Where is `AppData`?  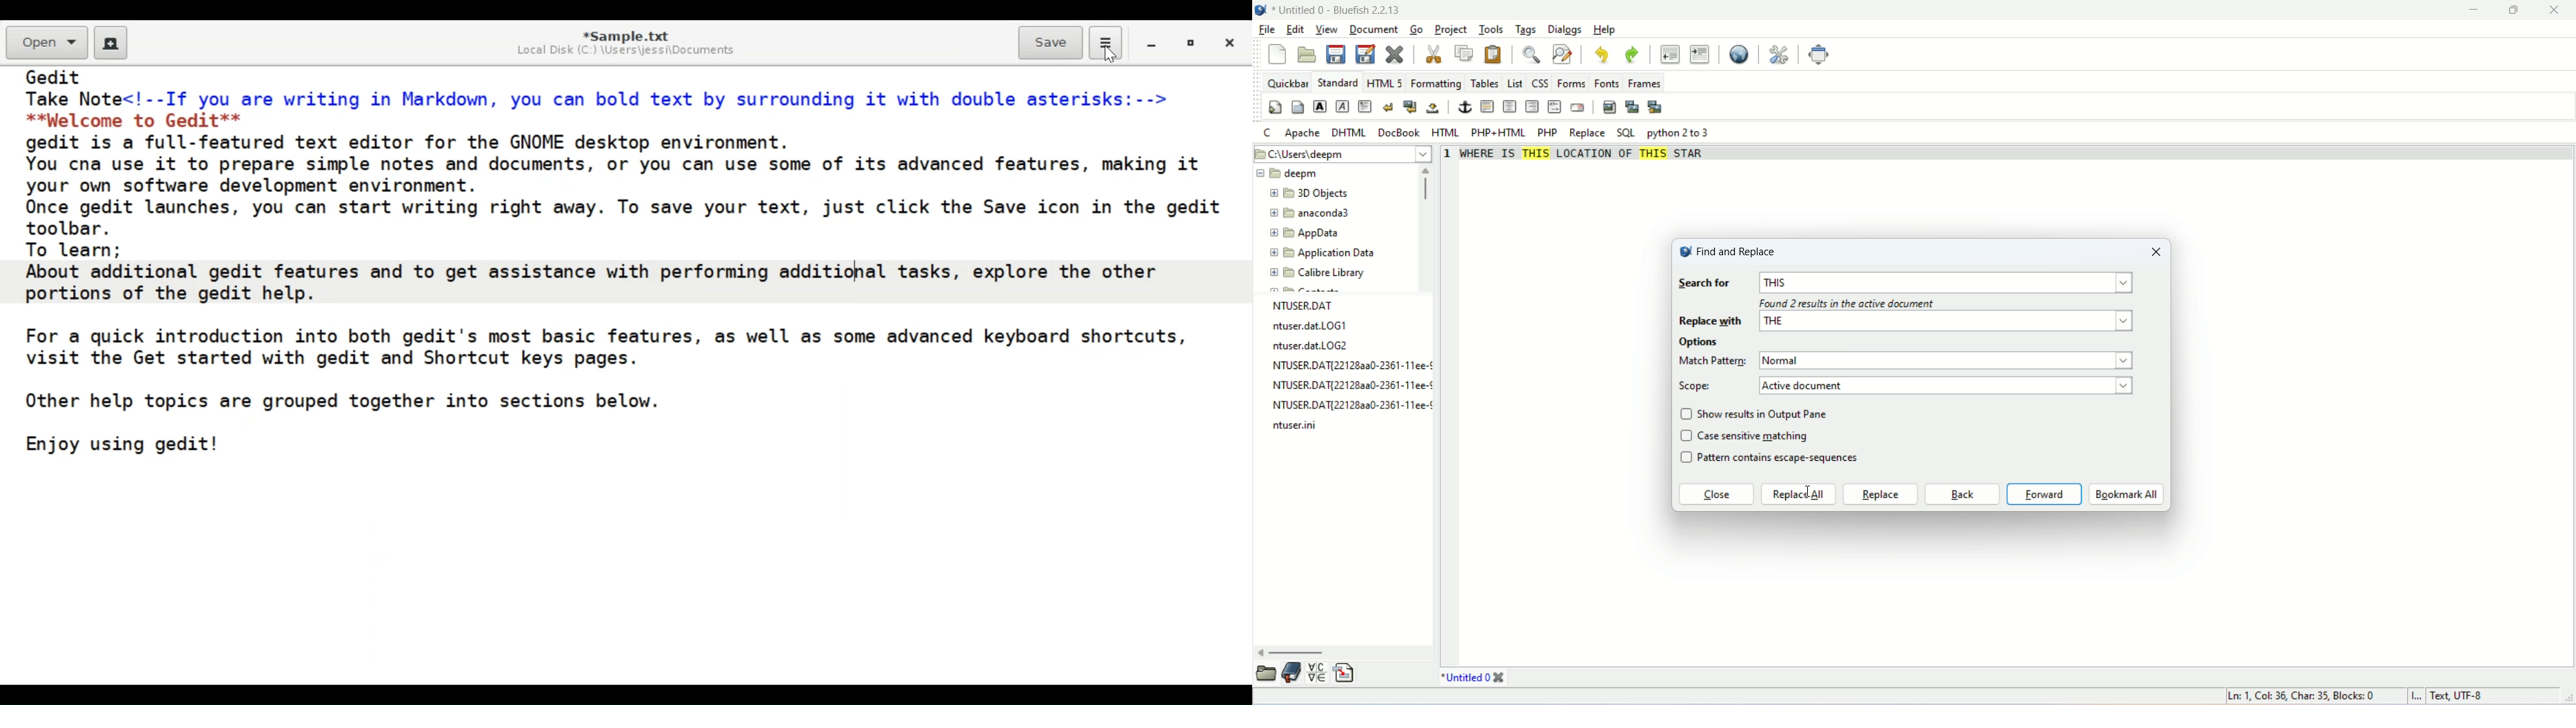 AppData is located at coordinates (1307, 232).